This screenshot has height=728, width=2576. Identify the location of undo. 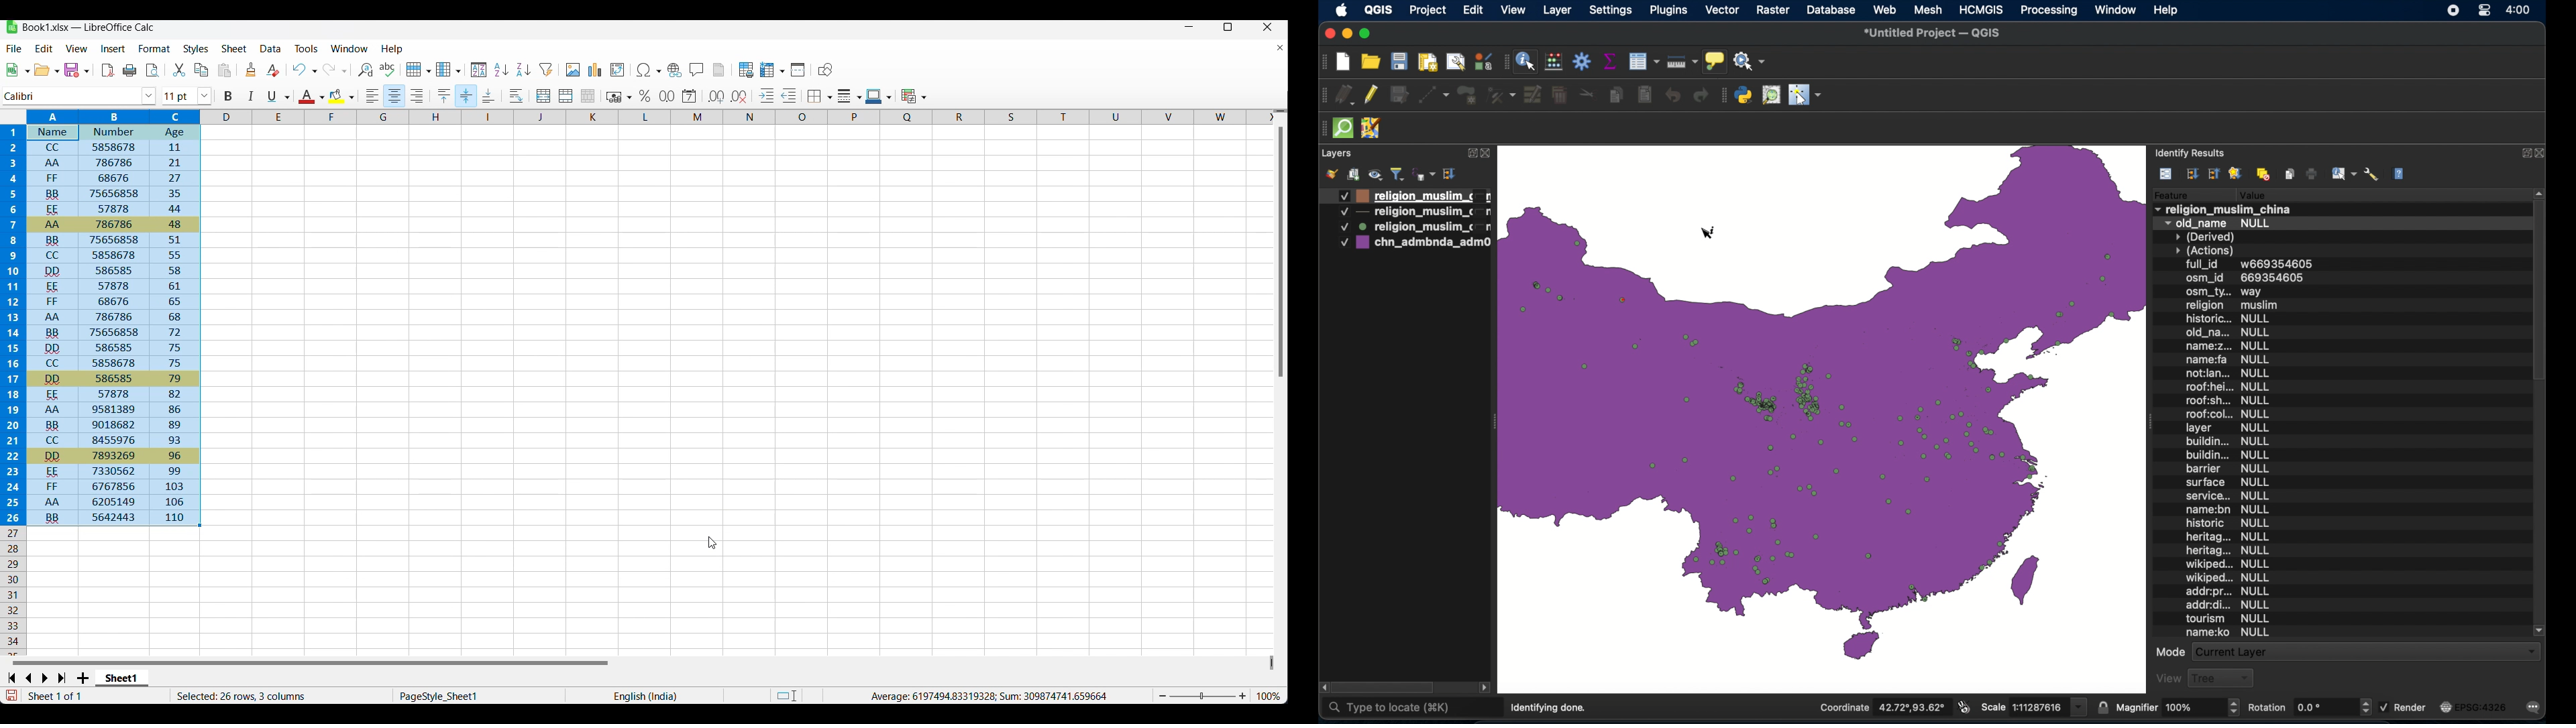
(1675, 97).